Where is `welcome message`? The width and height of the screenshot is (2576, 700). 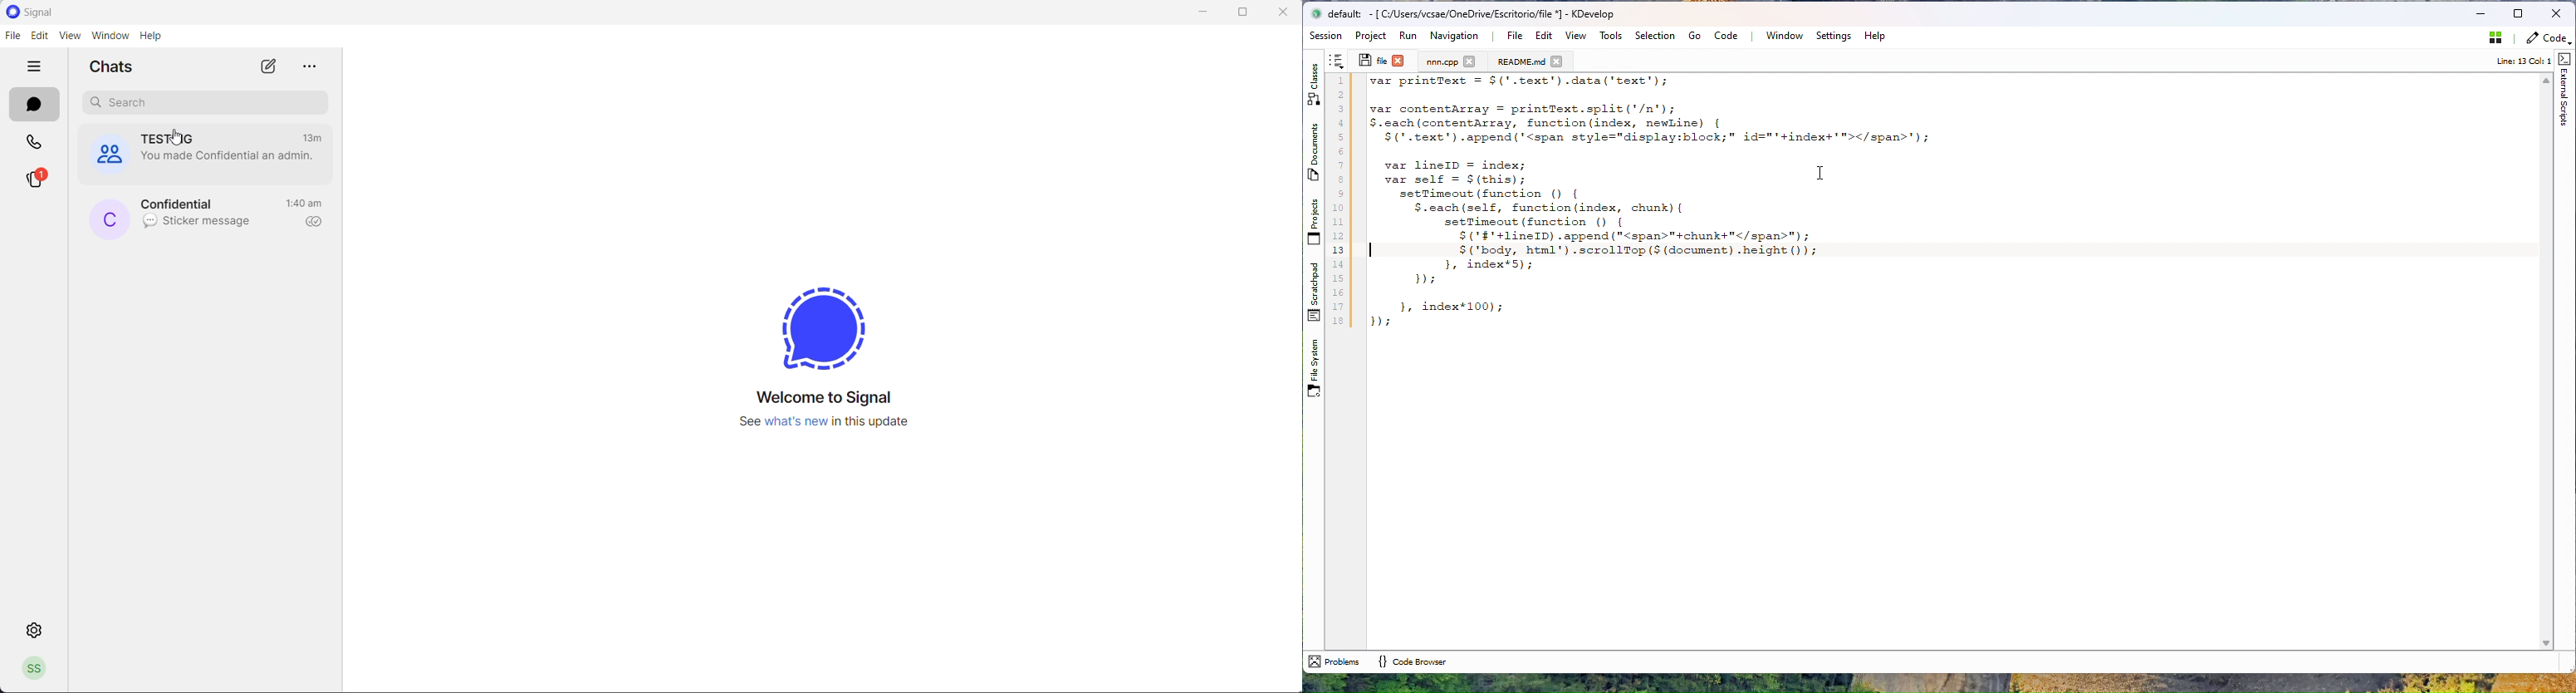
welcome message is located at coordinates (830, 397).